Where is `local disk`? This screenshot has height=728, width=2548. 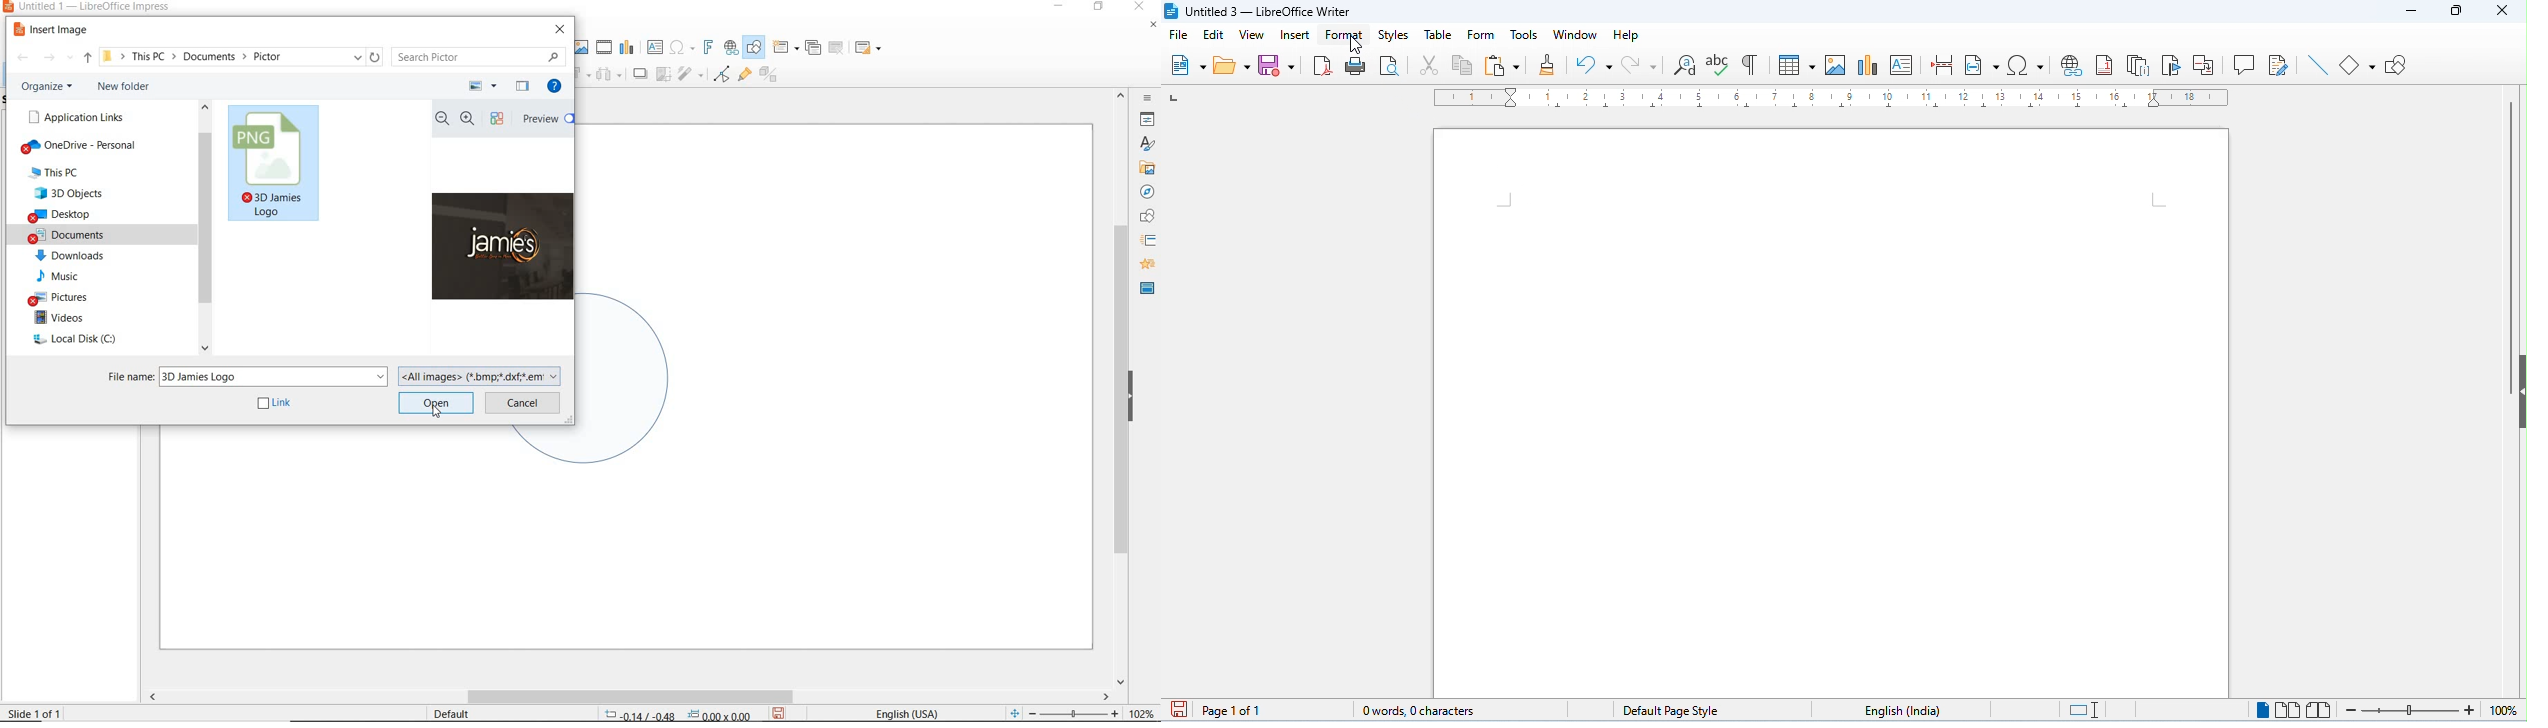 local disk is located at coordinates (80, 340).